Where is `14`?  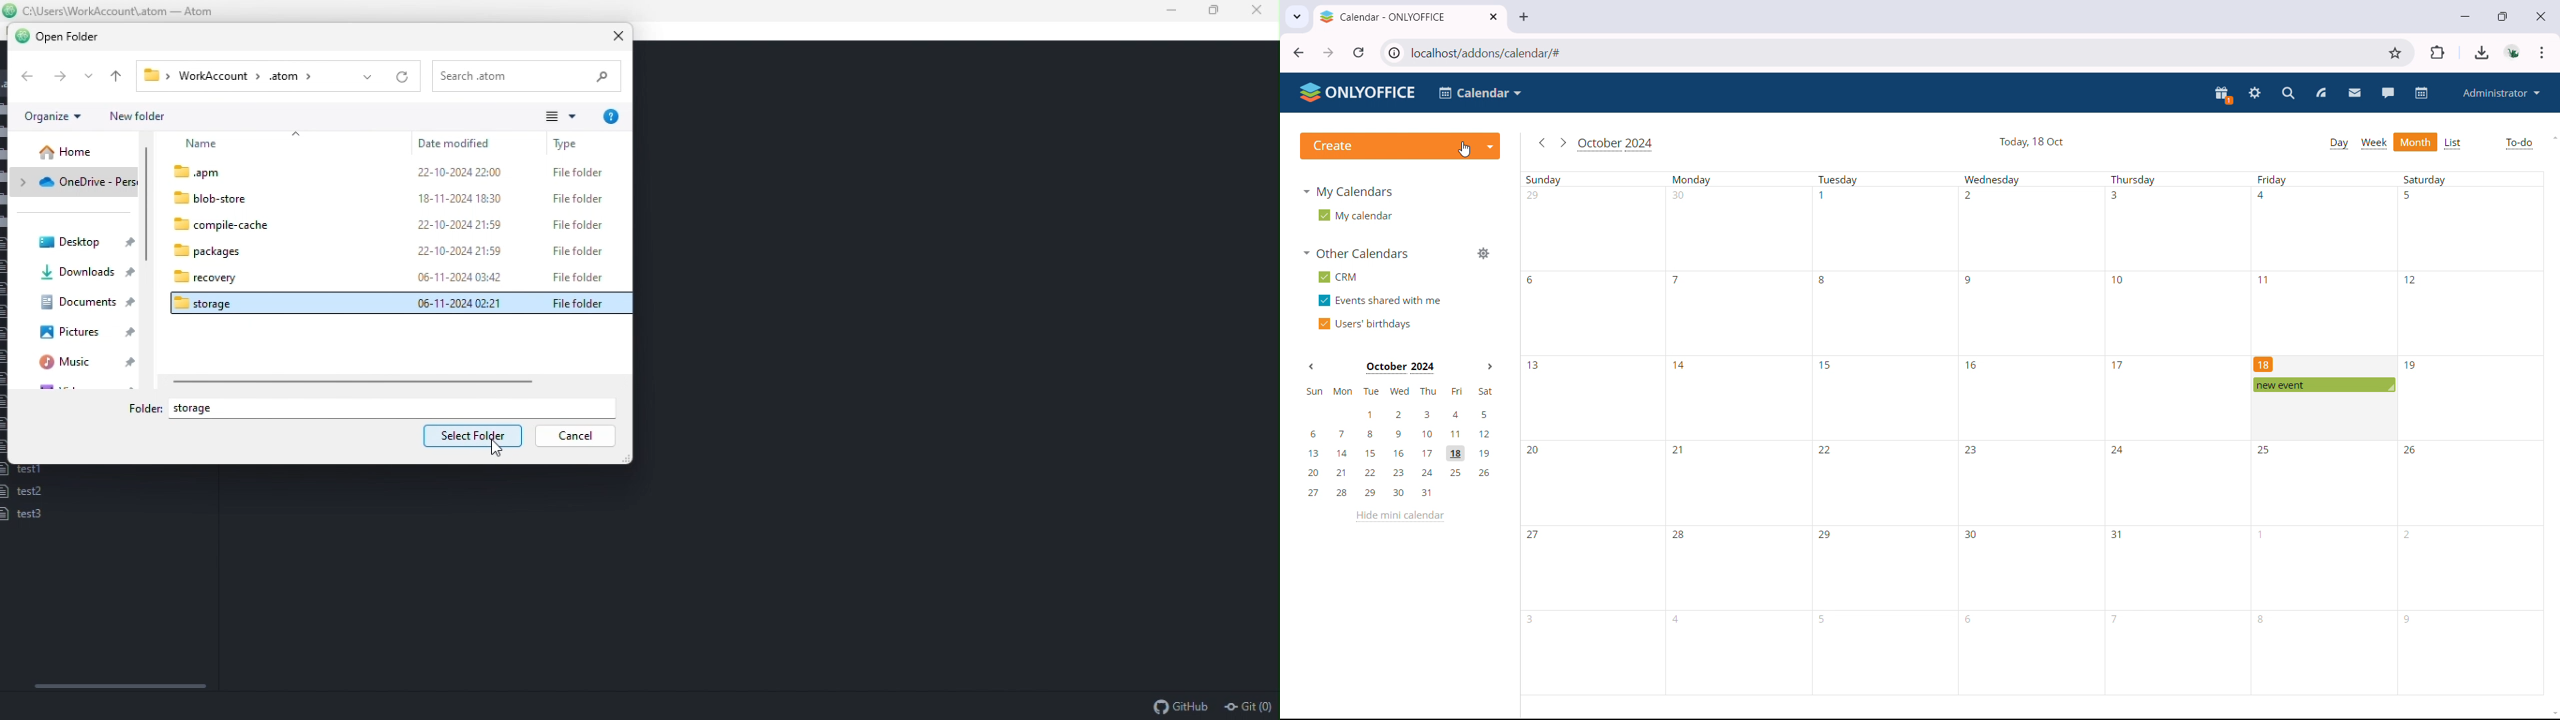 14 is located at coordinates (1681, 365).